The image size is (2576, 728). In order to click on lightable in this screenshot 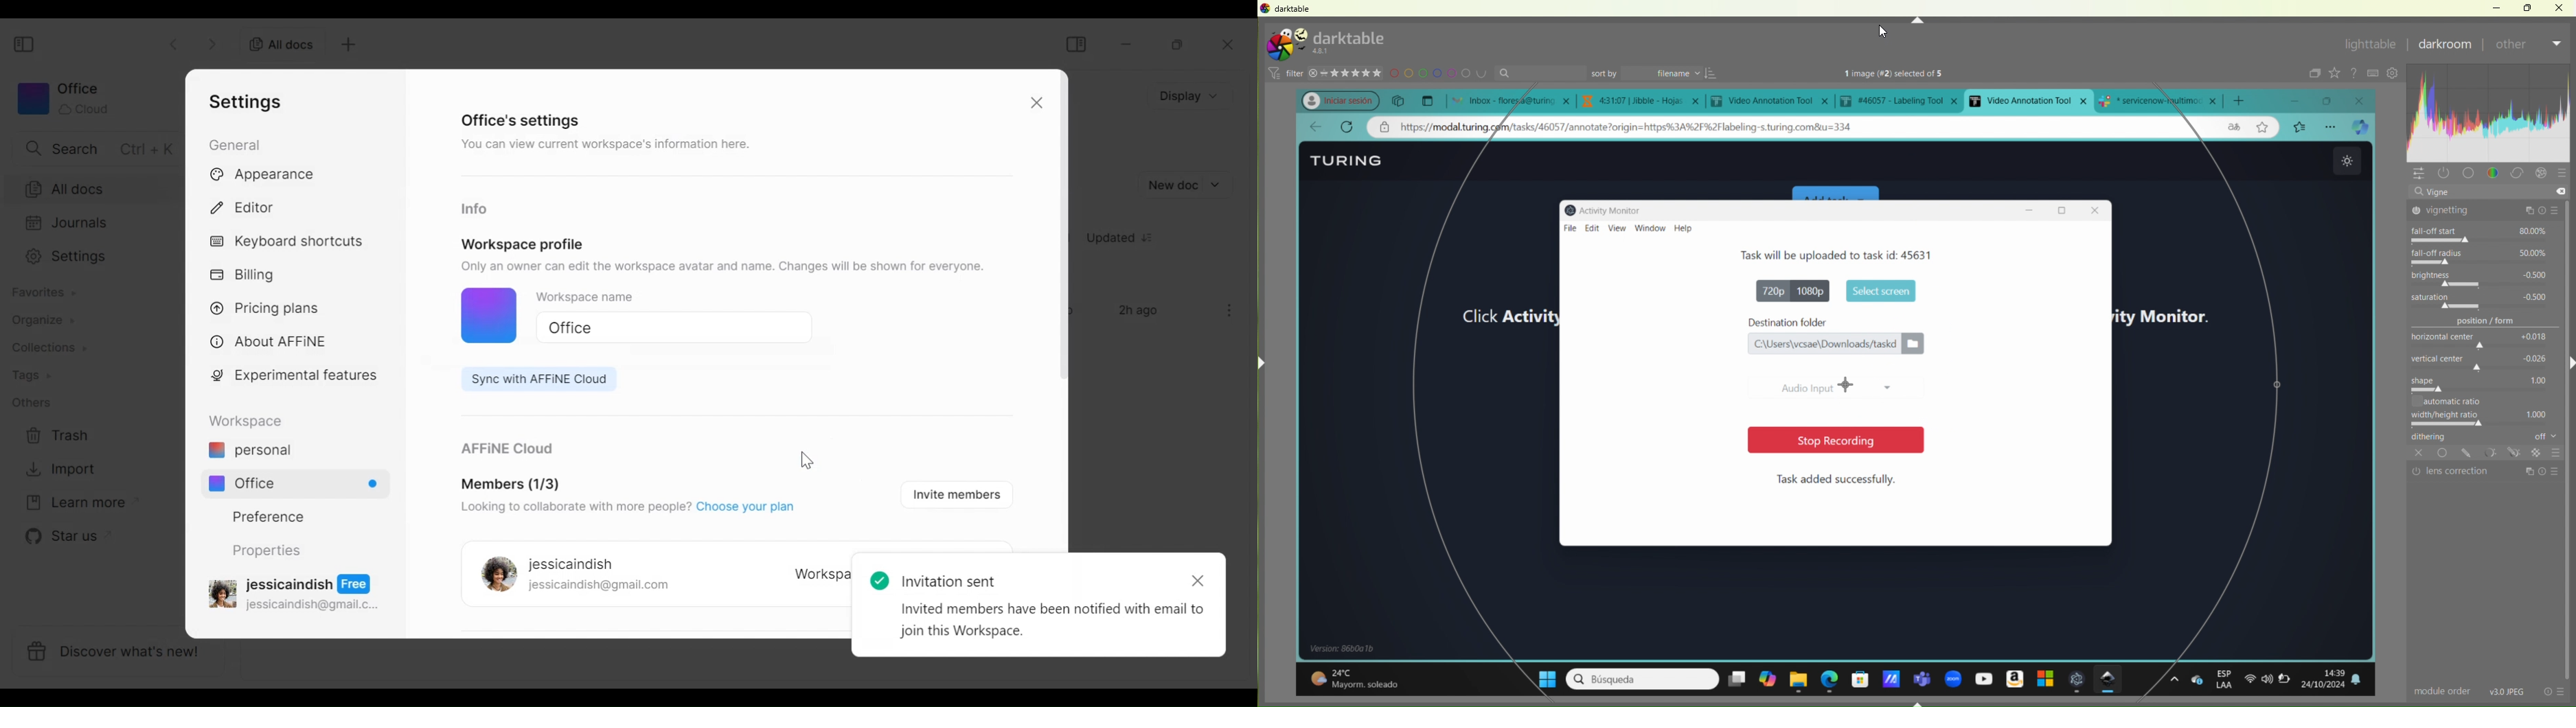, I will do `click(2371, 45)`.